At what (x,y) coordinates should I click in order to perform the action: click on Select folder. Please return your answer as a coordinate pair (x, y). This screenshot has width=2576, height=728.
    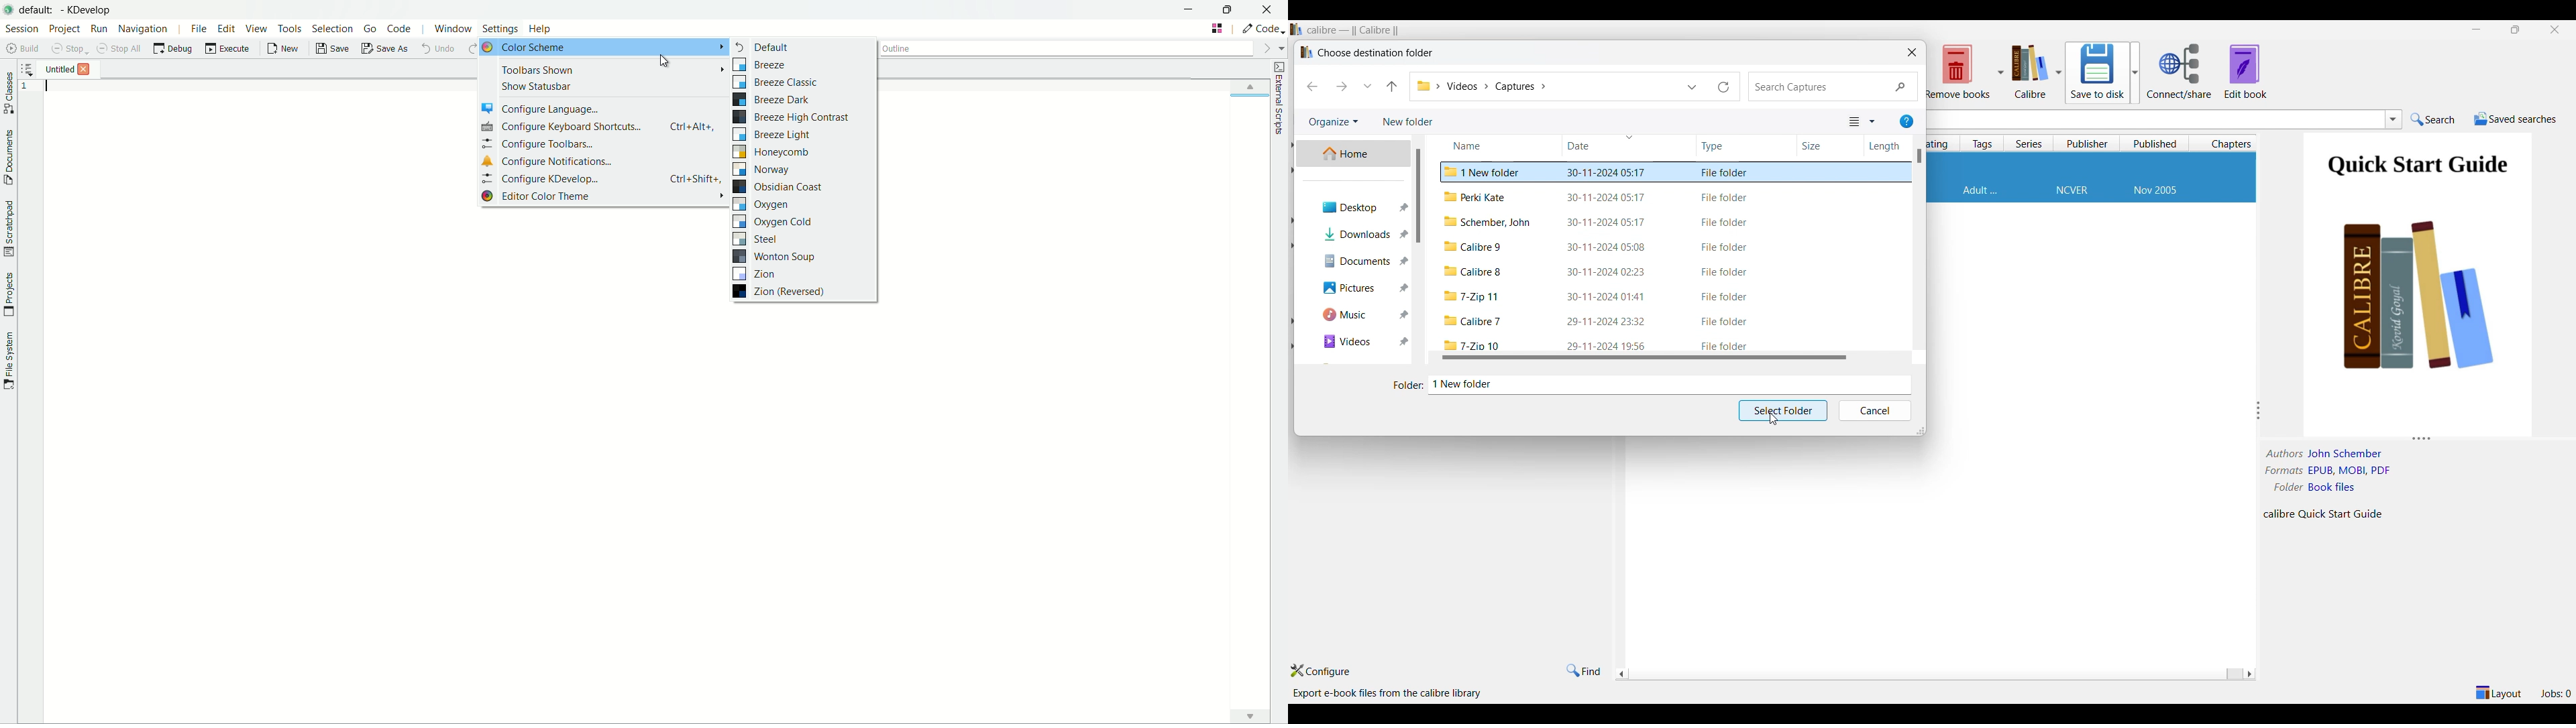
    Looking at the image, I should click on (1783, 411).